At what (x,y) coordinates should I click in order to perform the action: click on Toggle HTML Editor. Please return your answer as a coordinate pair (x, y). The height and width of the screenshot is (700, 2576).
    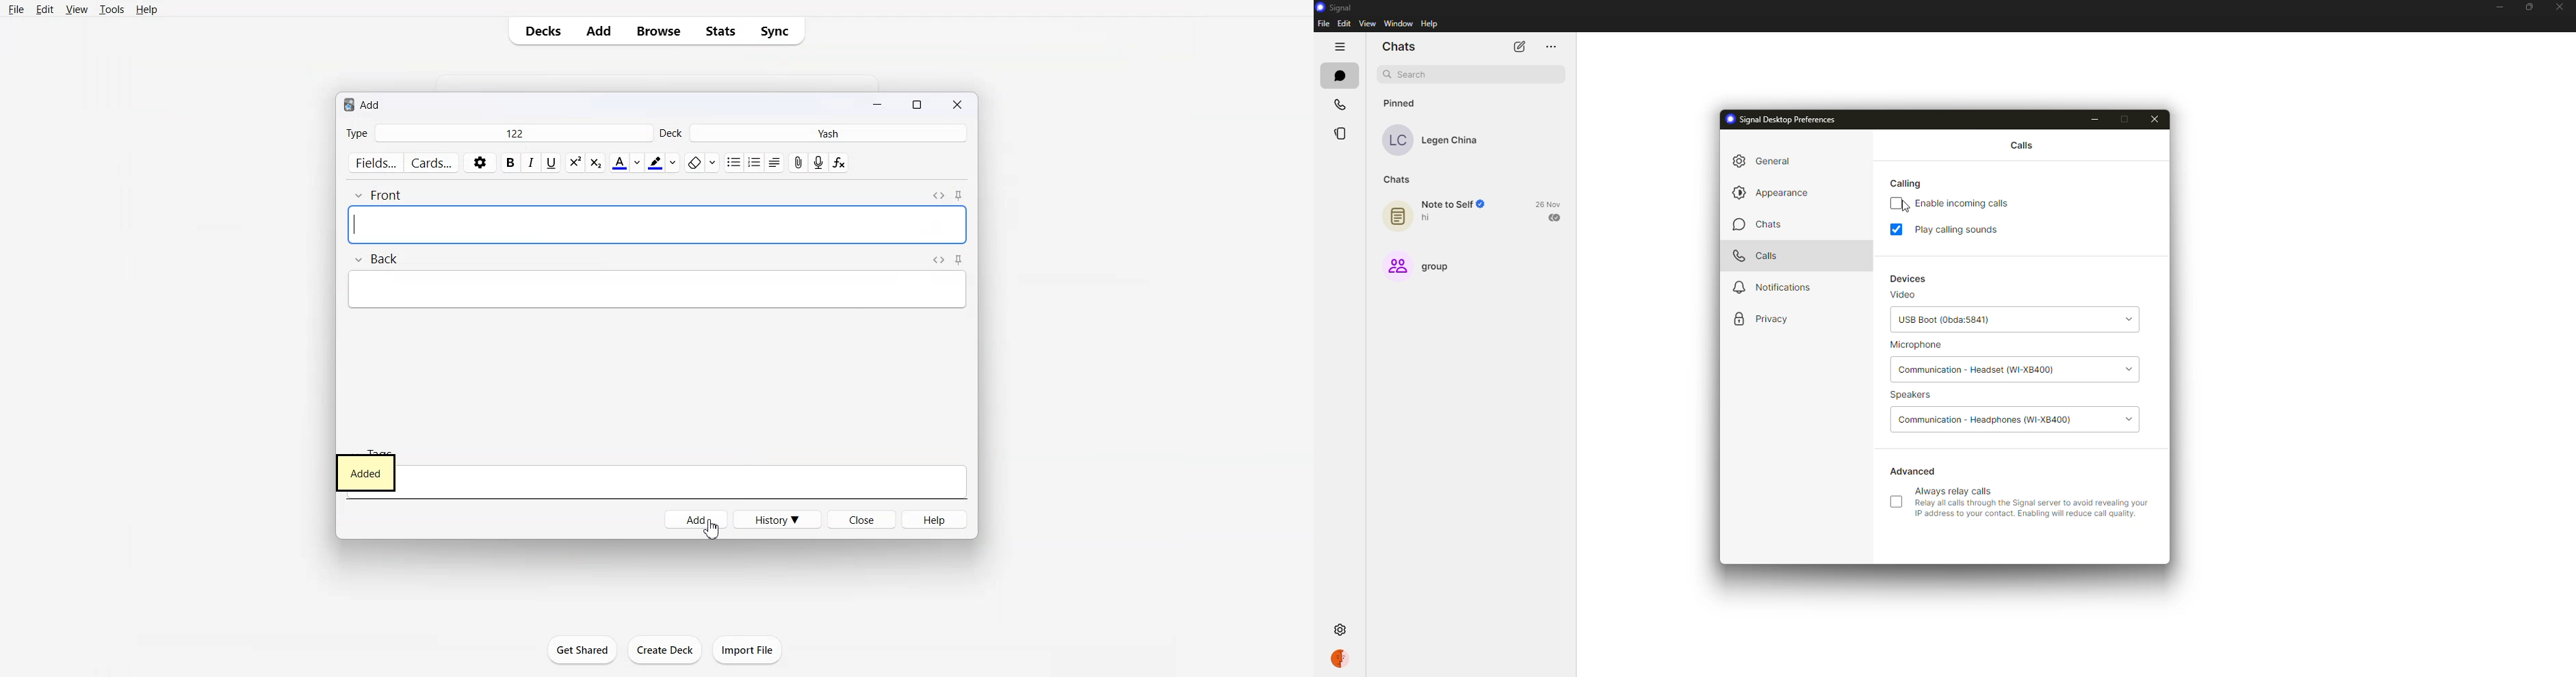
    Looking at the image, I should click on (939, 261).